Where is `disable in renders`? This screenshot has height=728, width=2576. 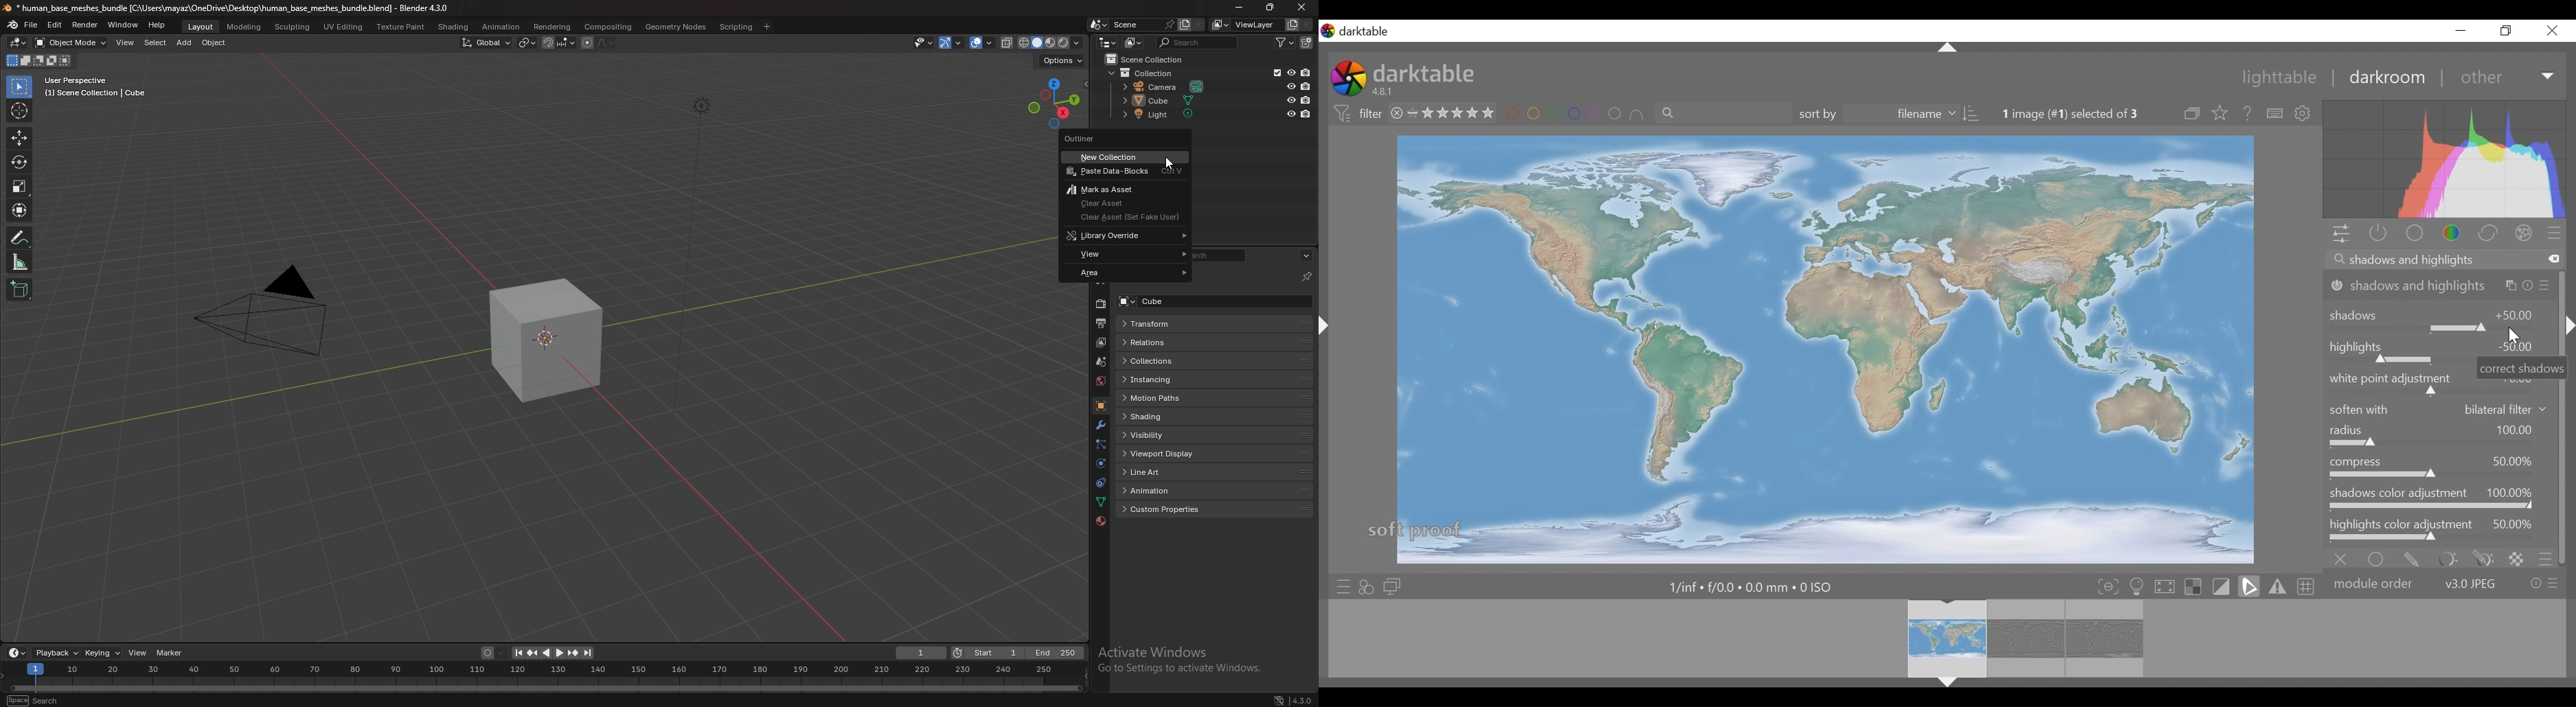
disable in renders is located at coordinates (1306, 71).